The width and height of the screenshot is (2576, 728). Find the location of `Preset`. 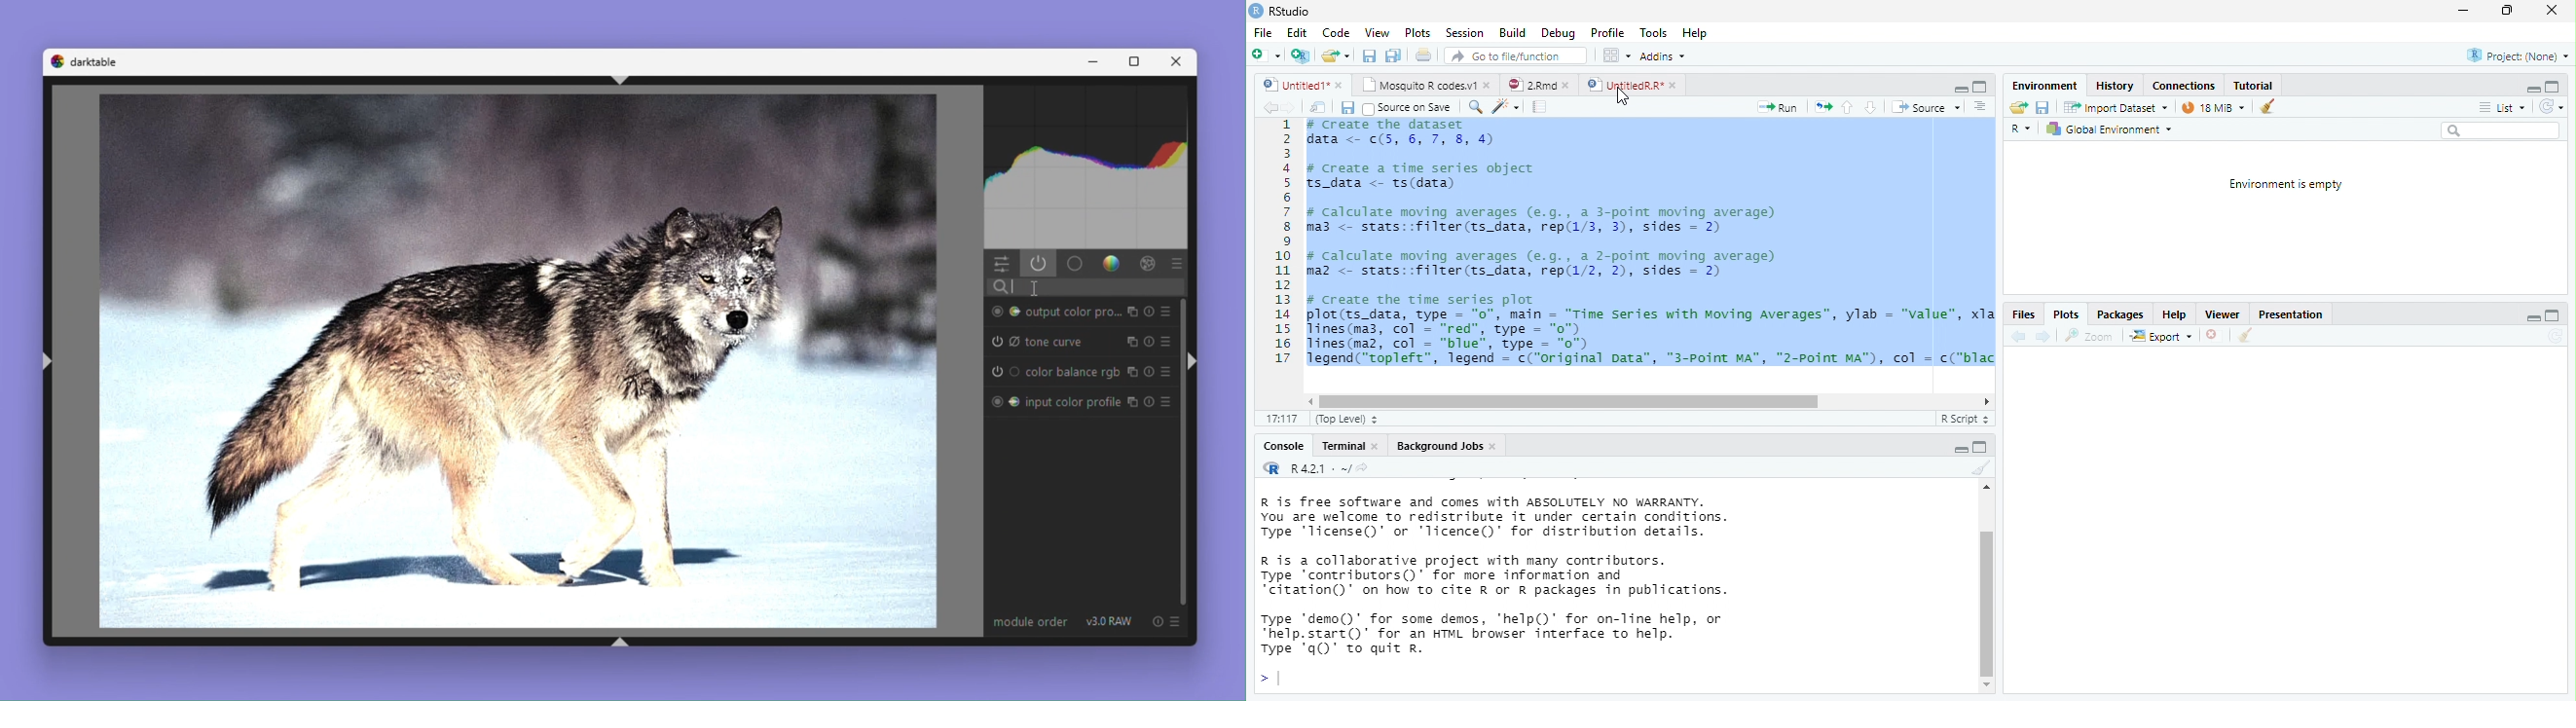

Preset is located at coordinates (1166, 341).